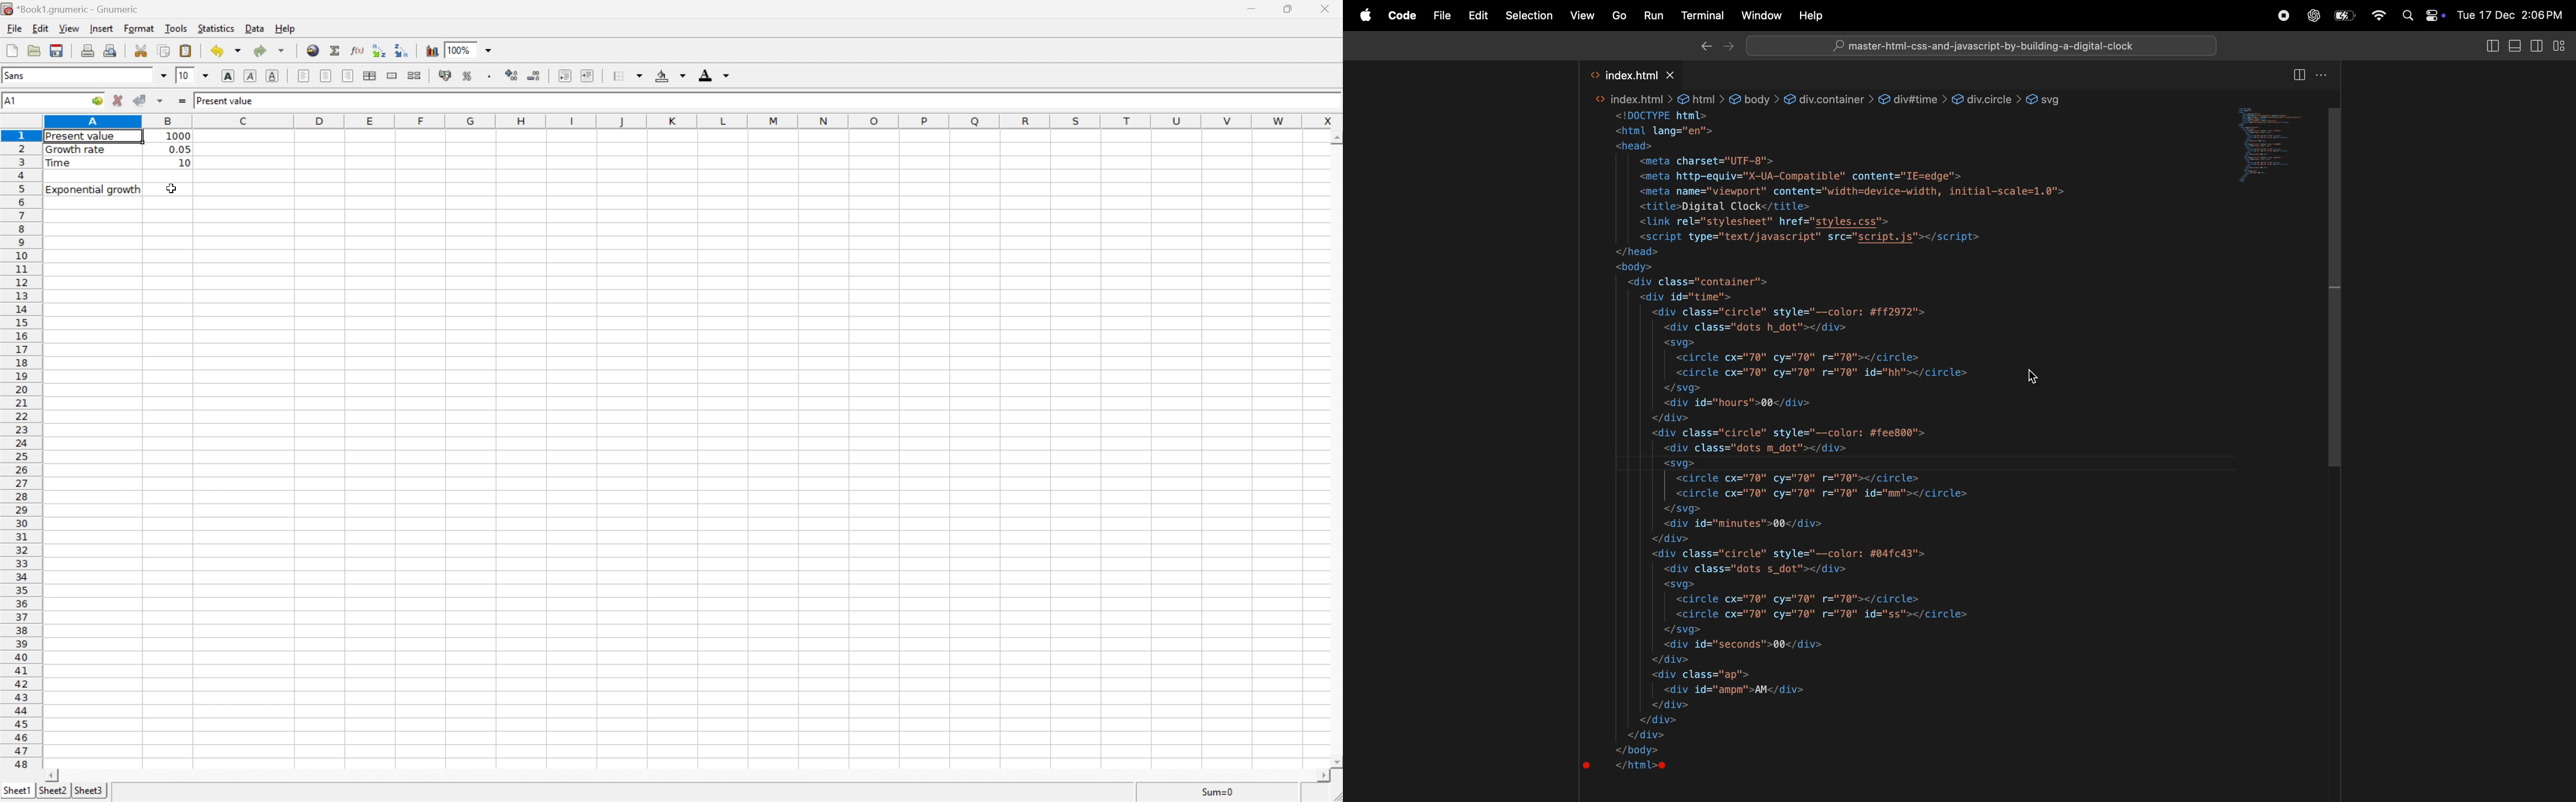  Describe the element at coordinates (41, 27) in the screenshot. I see `Edit` at that location.